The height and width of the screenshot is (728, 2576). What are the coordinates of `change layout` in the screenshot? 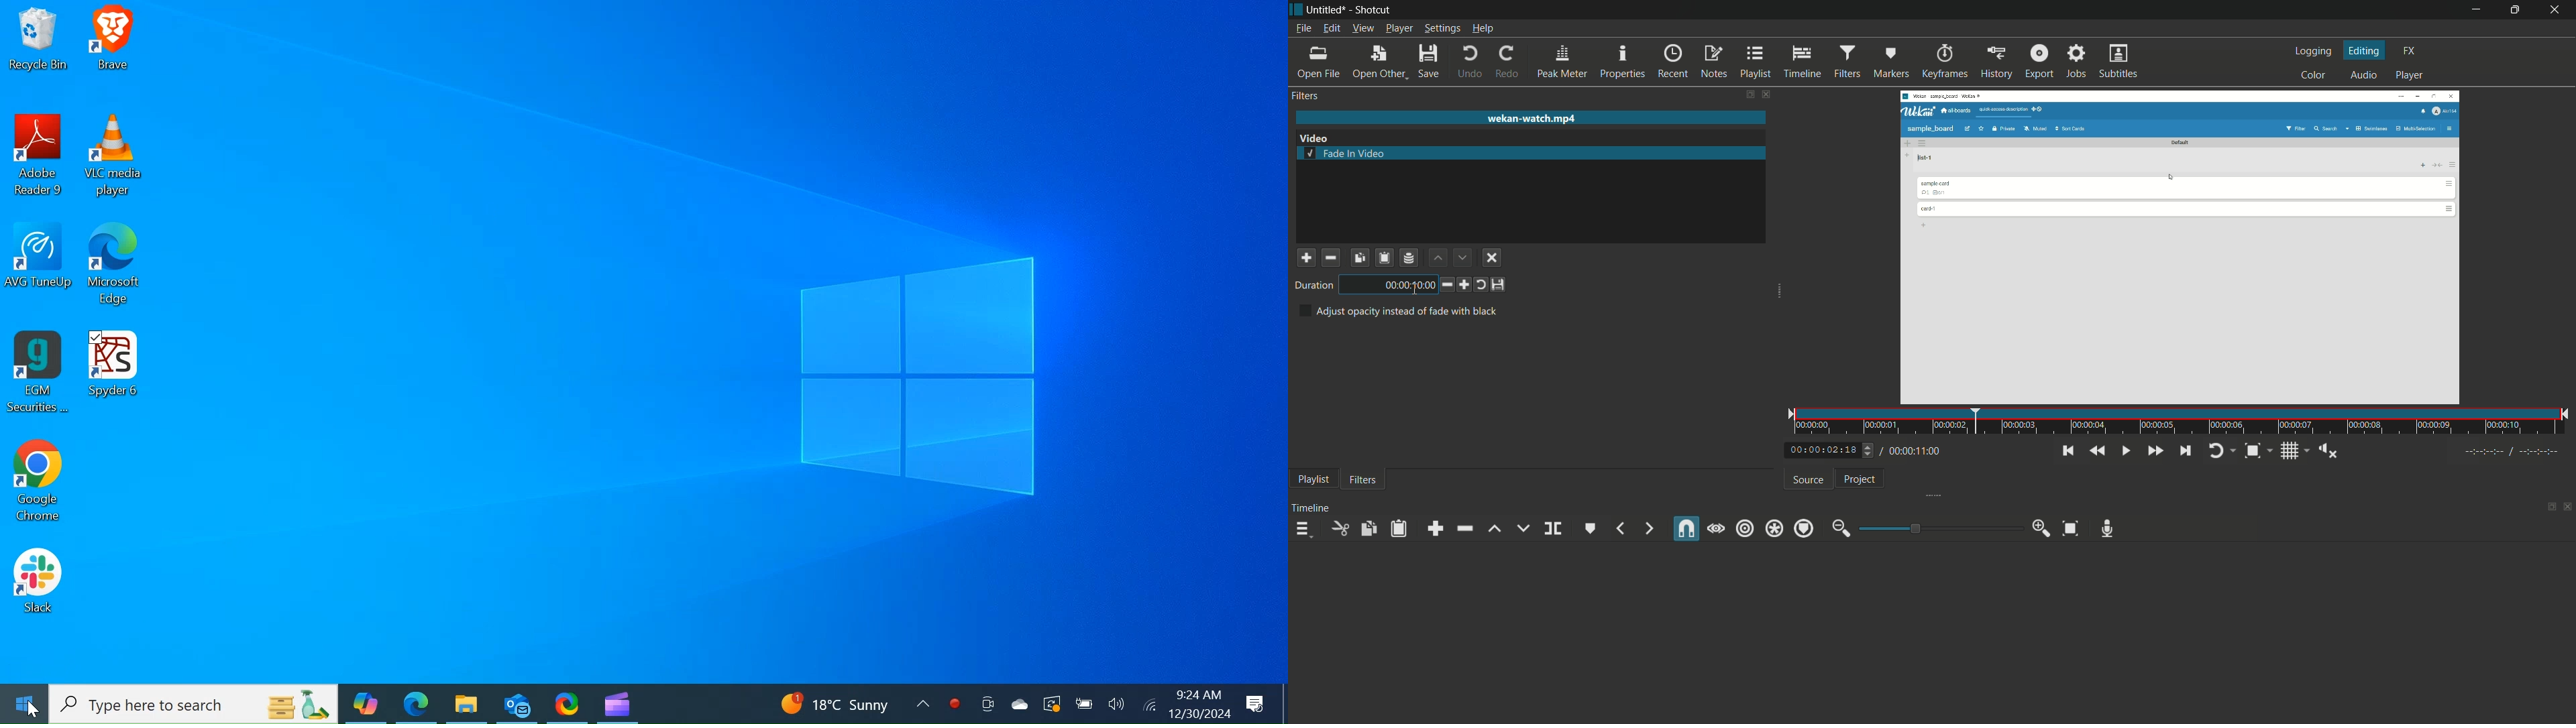 It's located at (2549, 505).